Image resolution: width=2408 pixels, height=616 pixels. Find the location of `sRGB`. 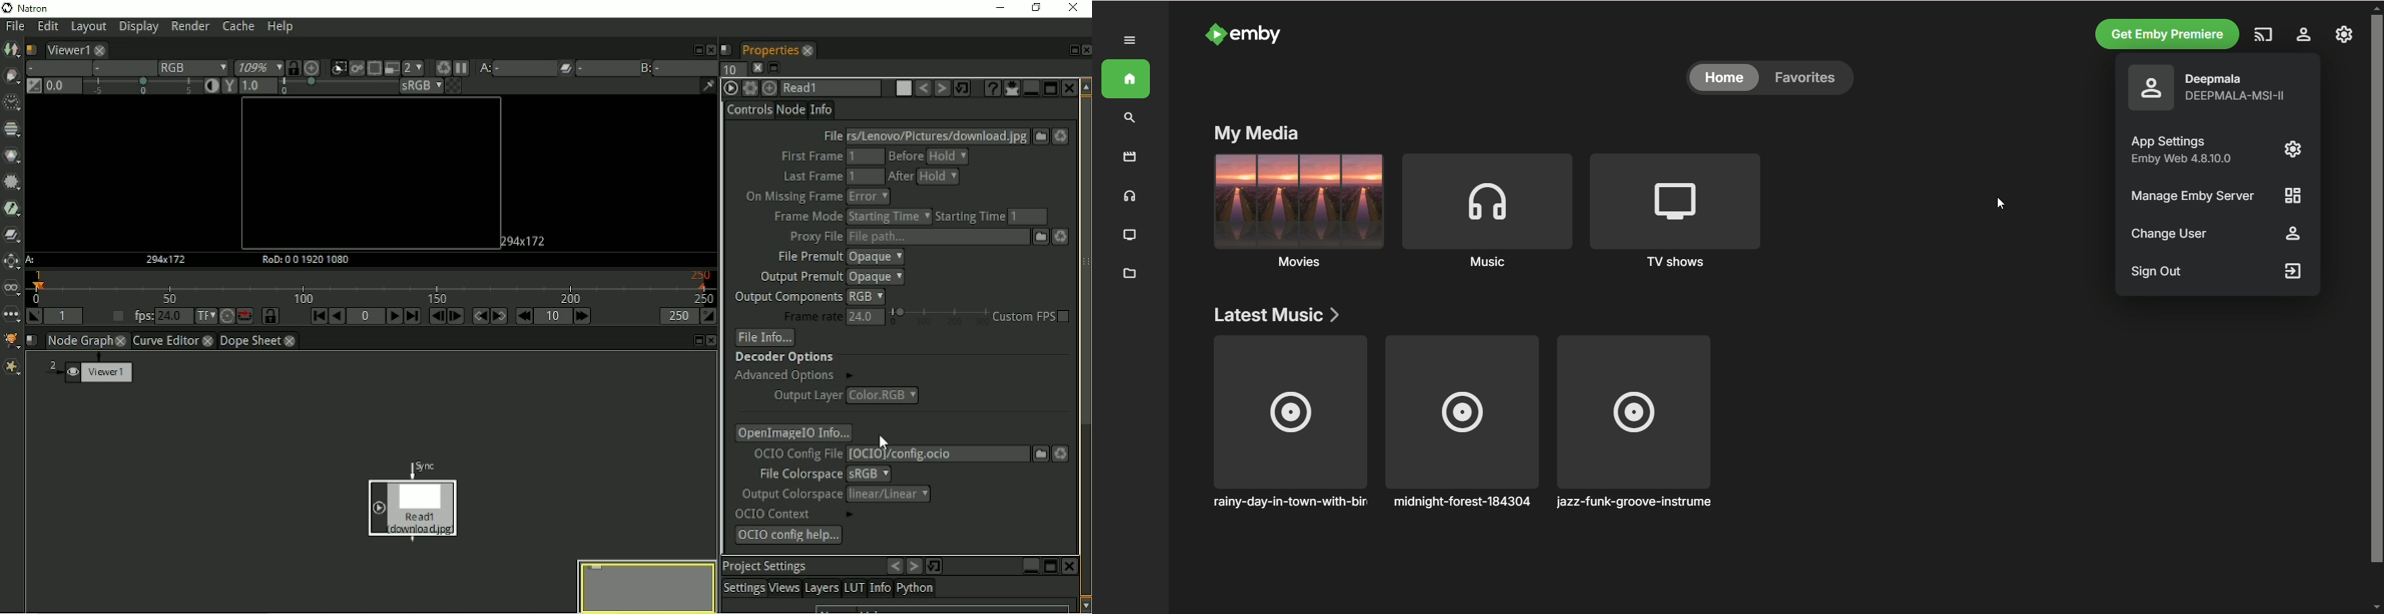

sRGB is located at coordinates (409, 86).